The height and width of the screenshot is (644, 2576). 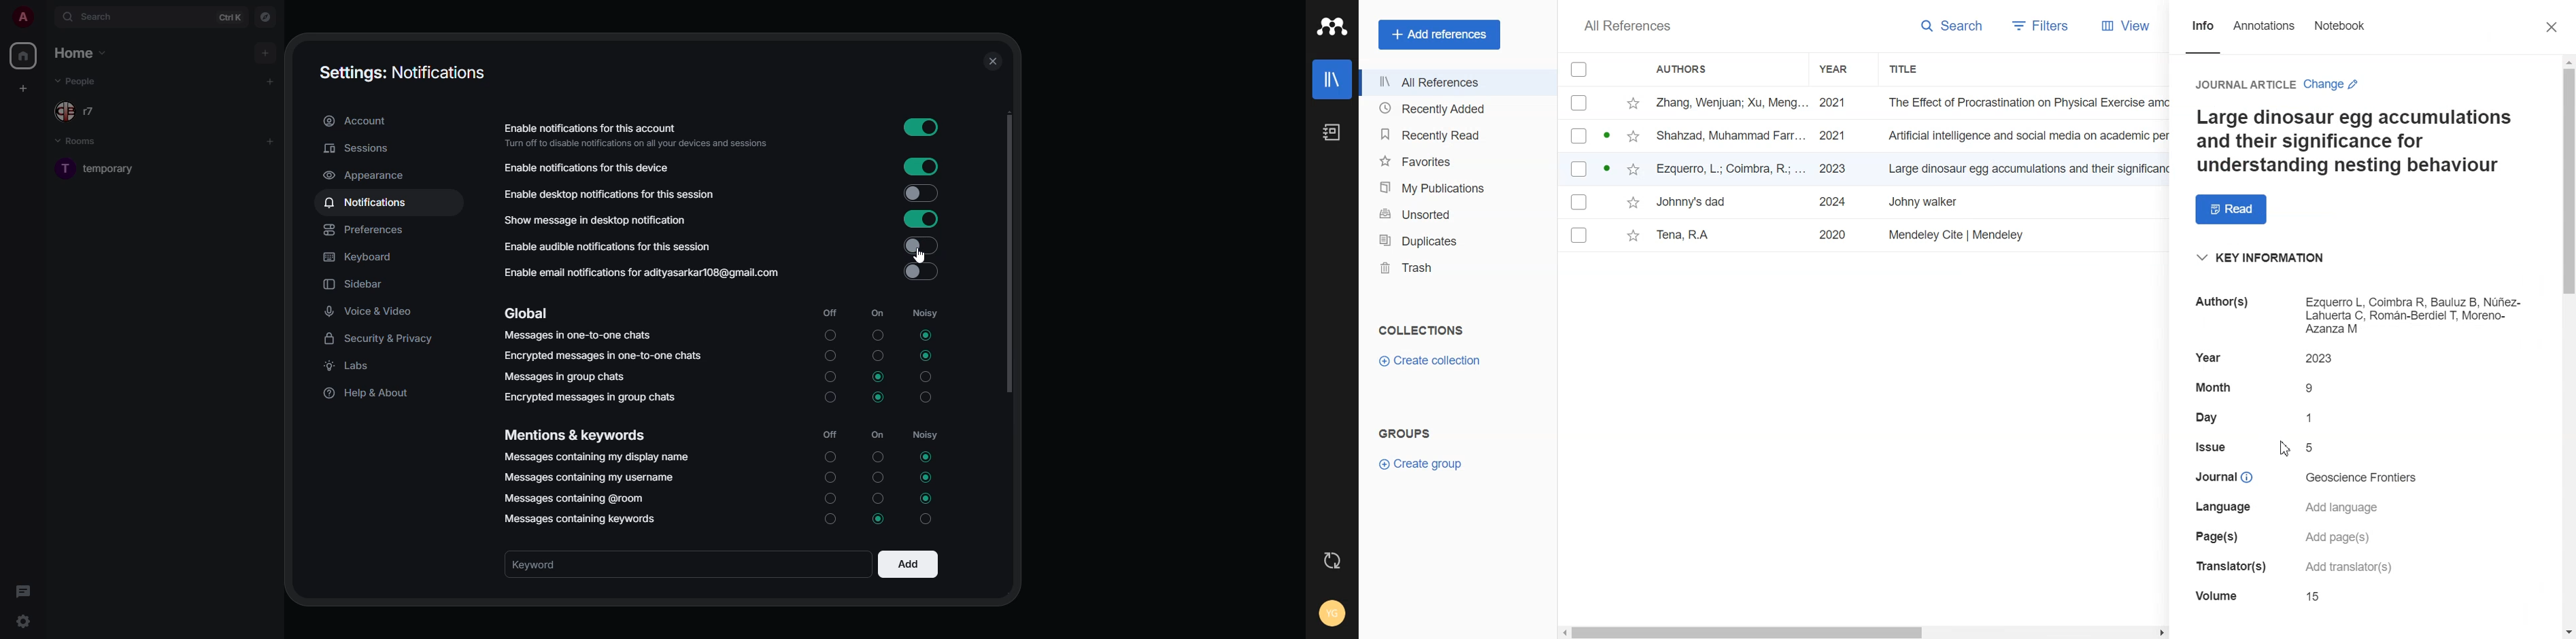 I want to click on selected, so click(x=926, y=457).